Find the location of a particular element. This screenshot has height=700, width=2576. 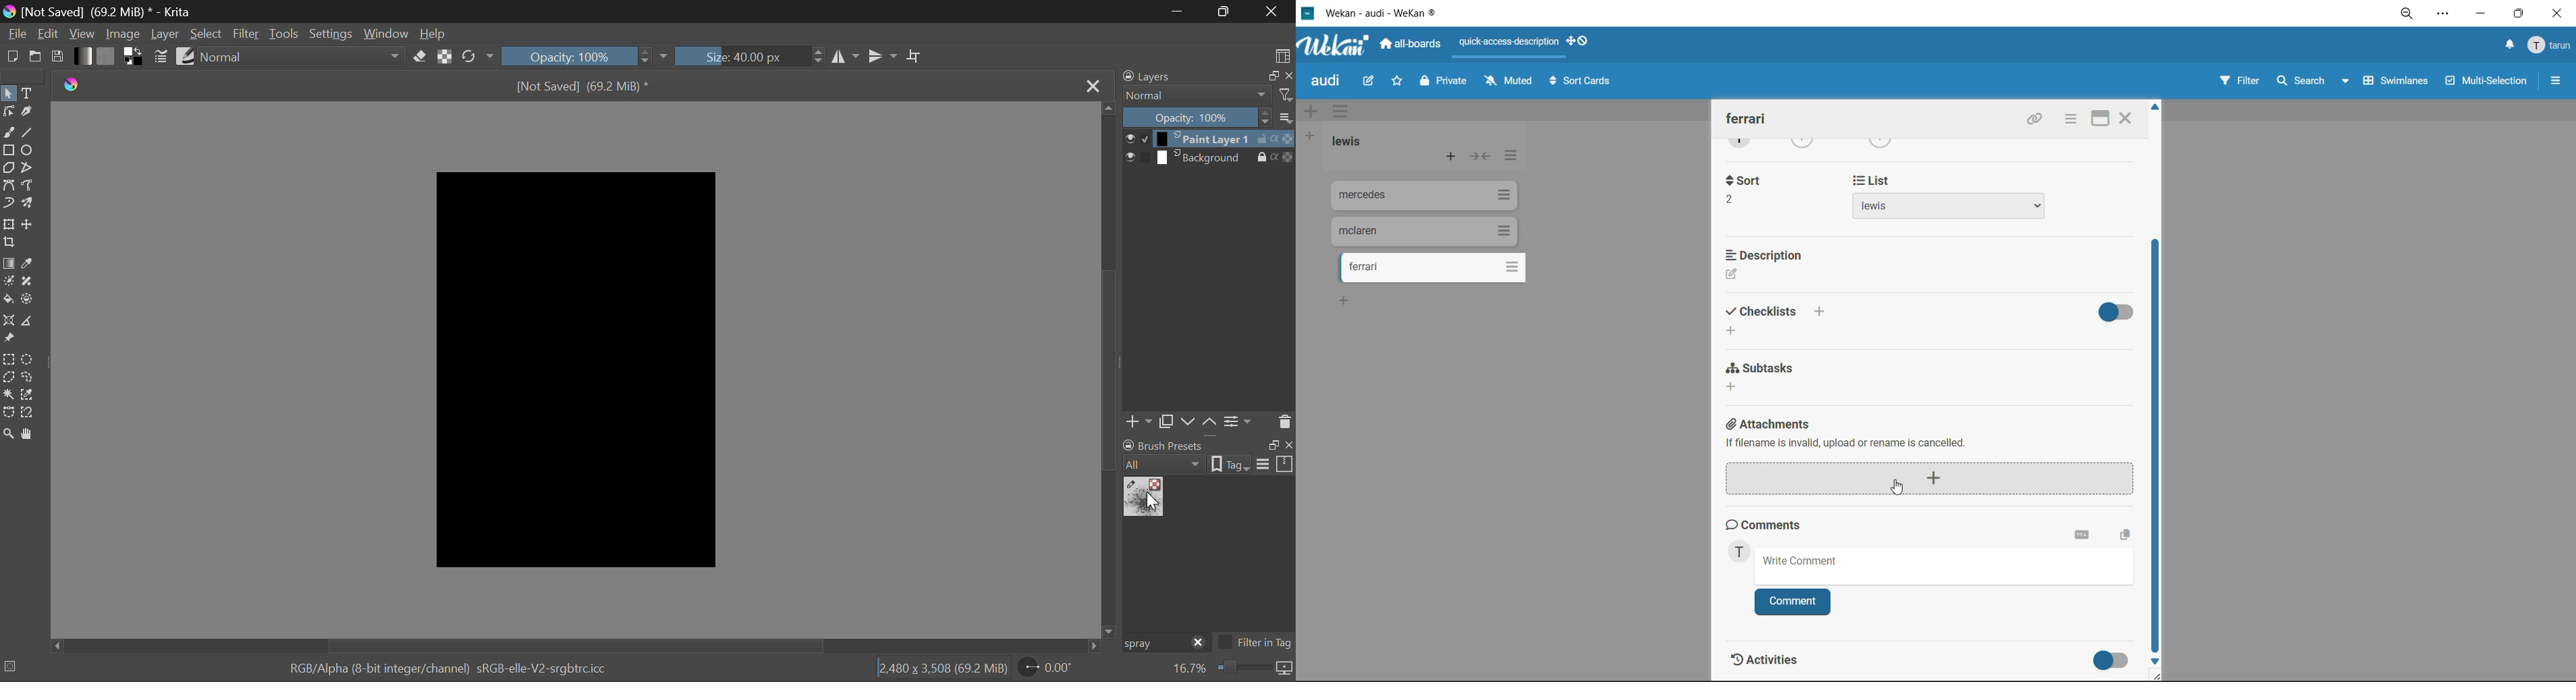

Freehand Path Tool is located at coordinates (28, 185).